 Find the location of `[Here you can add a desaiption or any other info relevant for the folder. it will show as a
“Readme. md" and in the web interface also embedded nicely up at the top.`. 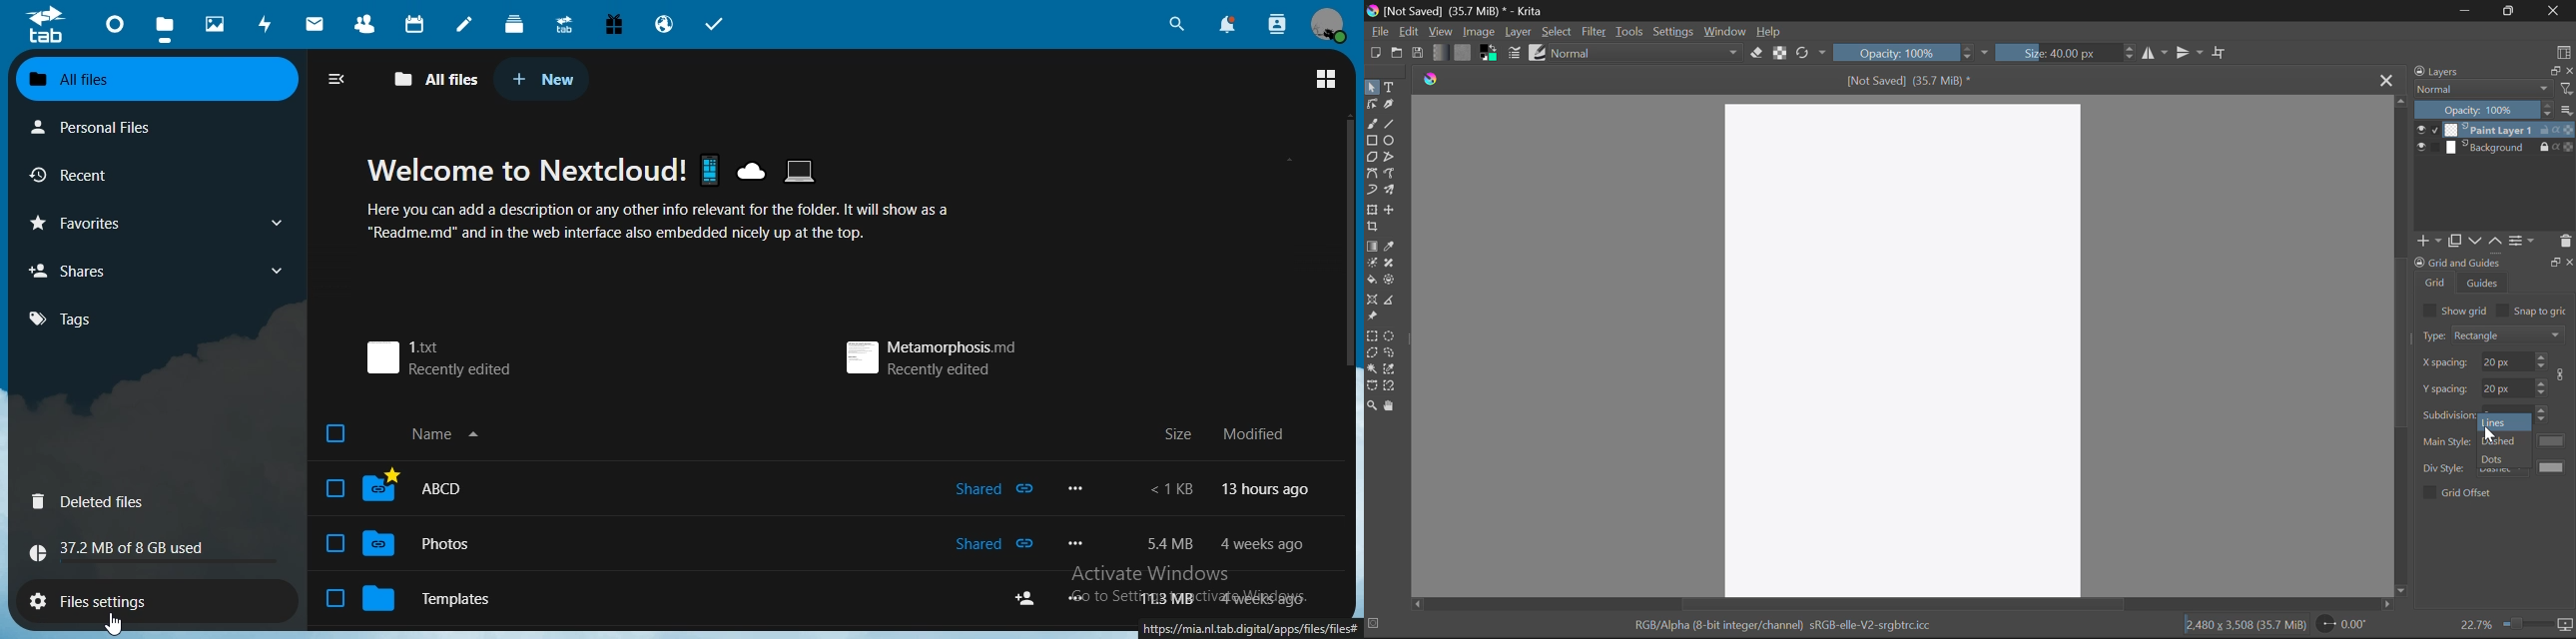

[Here you can add a desaiption or any other info relevant for the folder. it will show as a
“Readme. md" and in the web interface also embedded nicely up at the top. is located at coordinates (663, 225).